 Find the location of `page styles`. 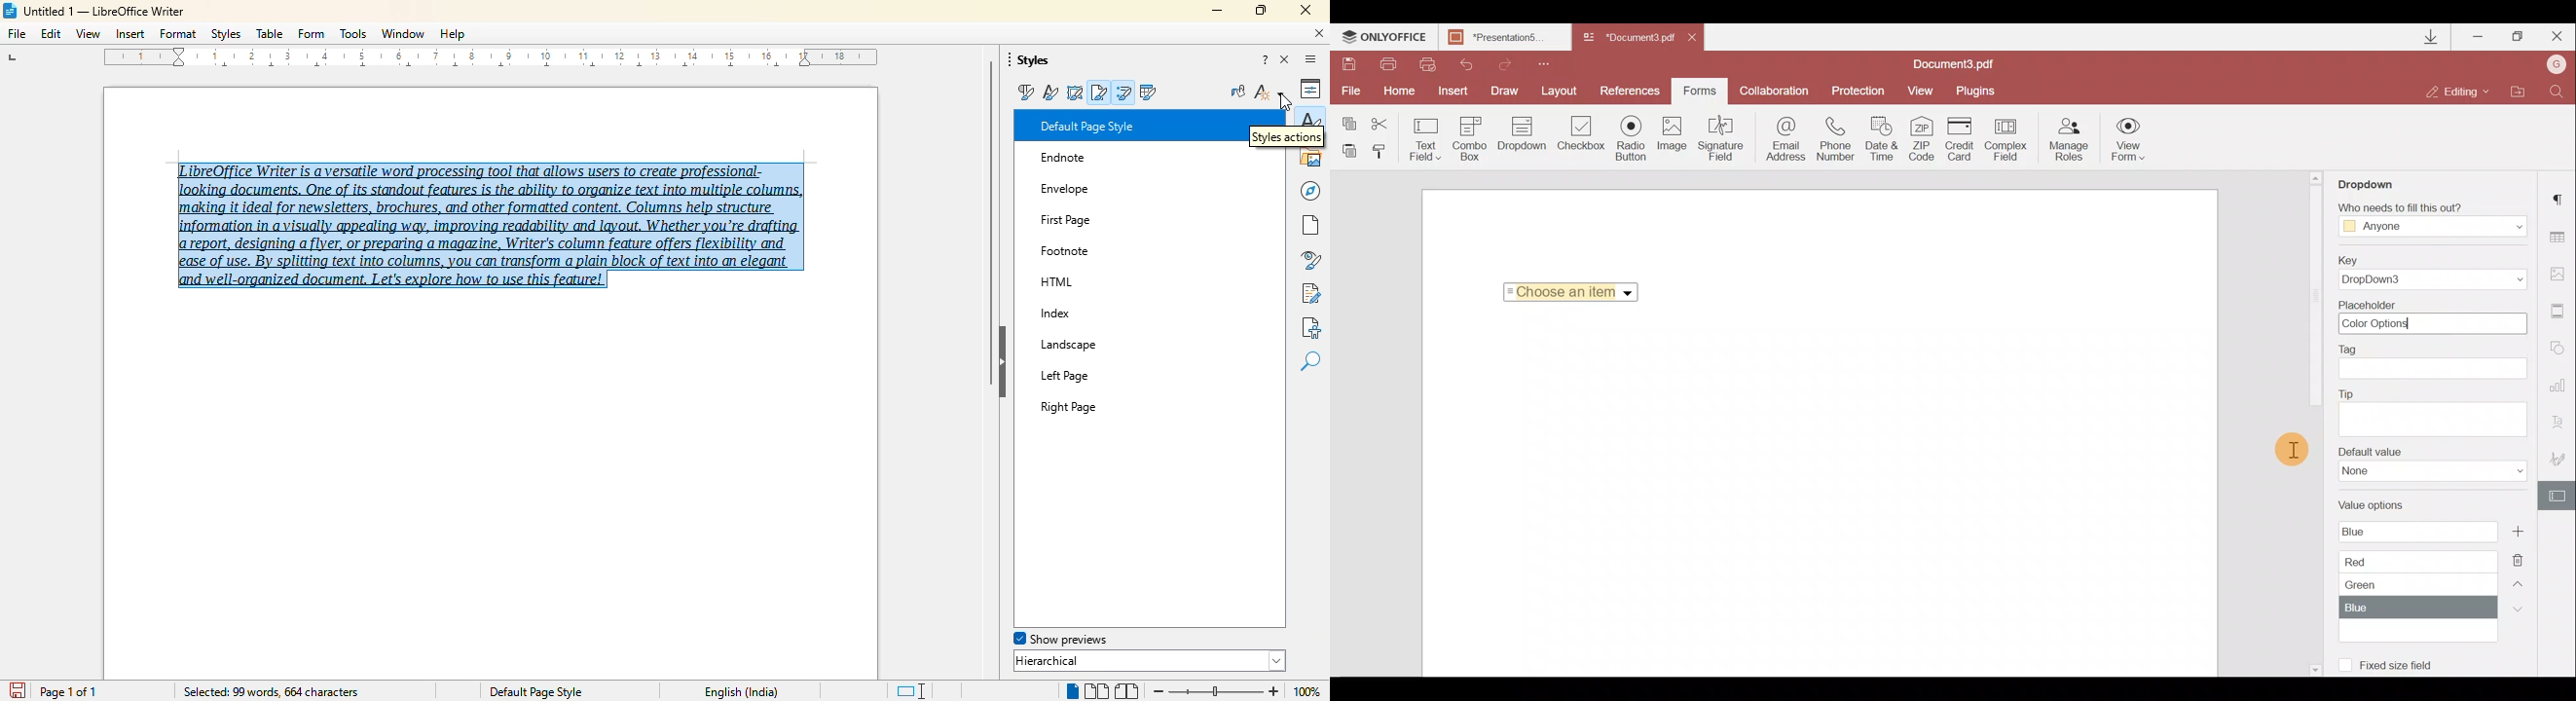

page styles is located at coordinates (1100, 92).